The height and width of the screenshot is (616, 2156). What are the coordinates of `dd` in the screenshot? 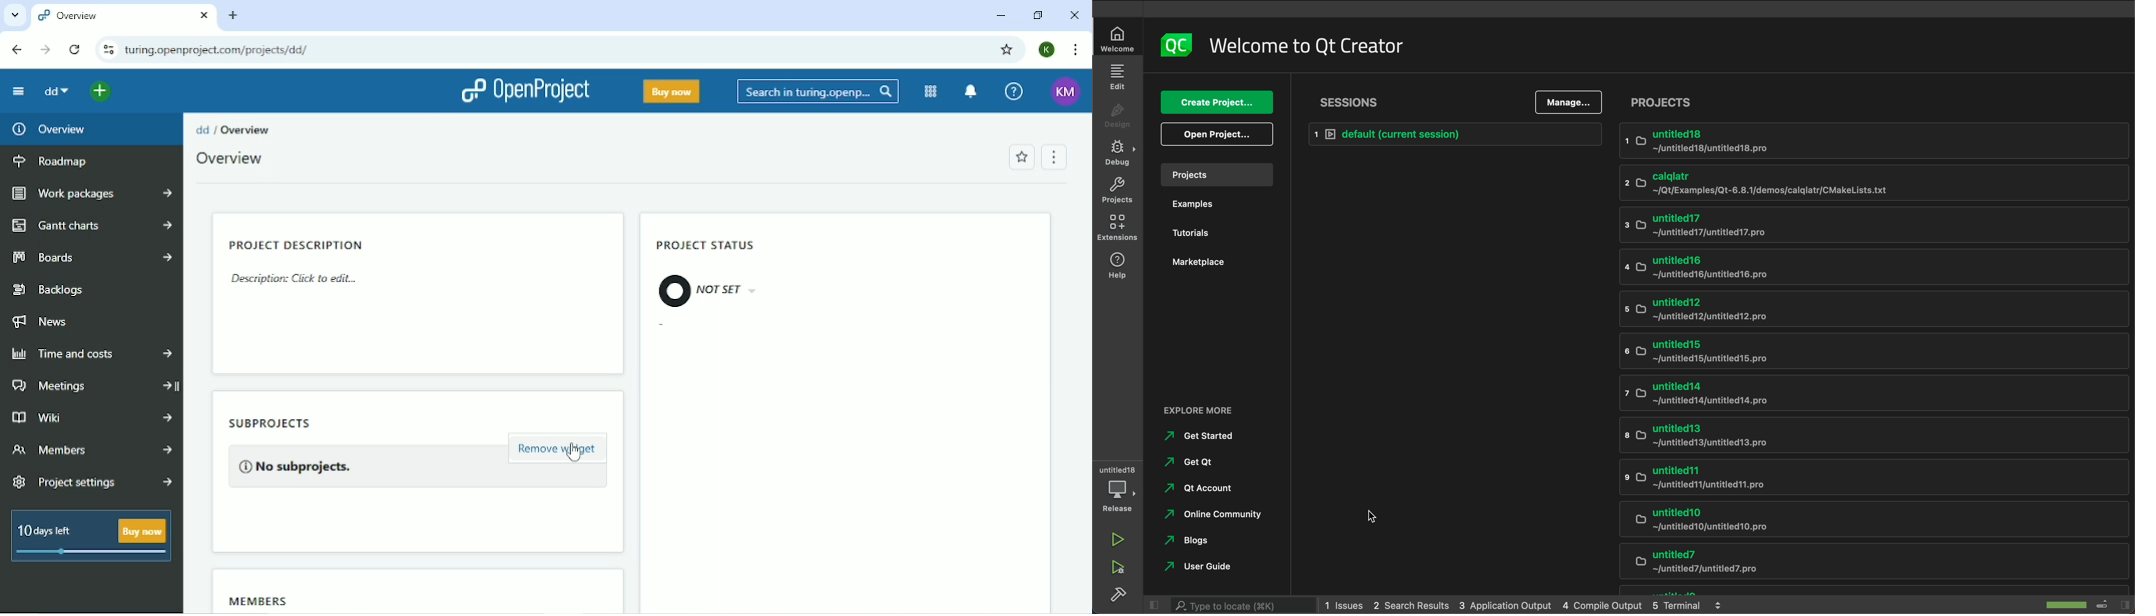 It's located at (203, 129).